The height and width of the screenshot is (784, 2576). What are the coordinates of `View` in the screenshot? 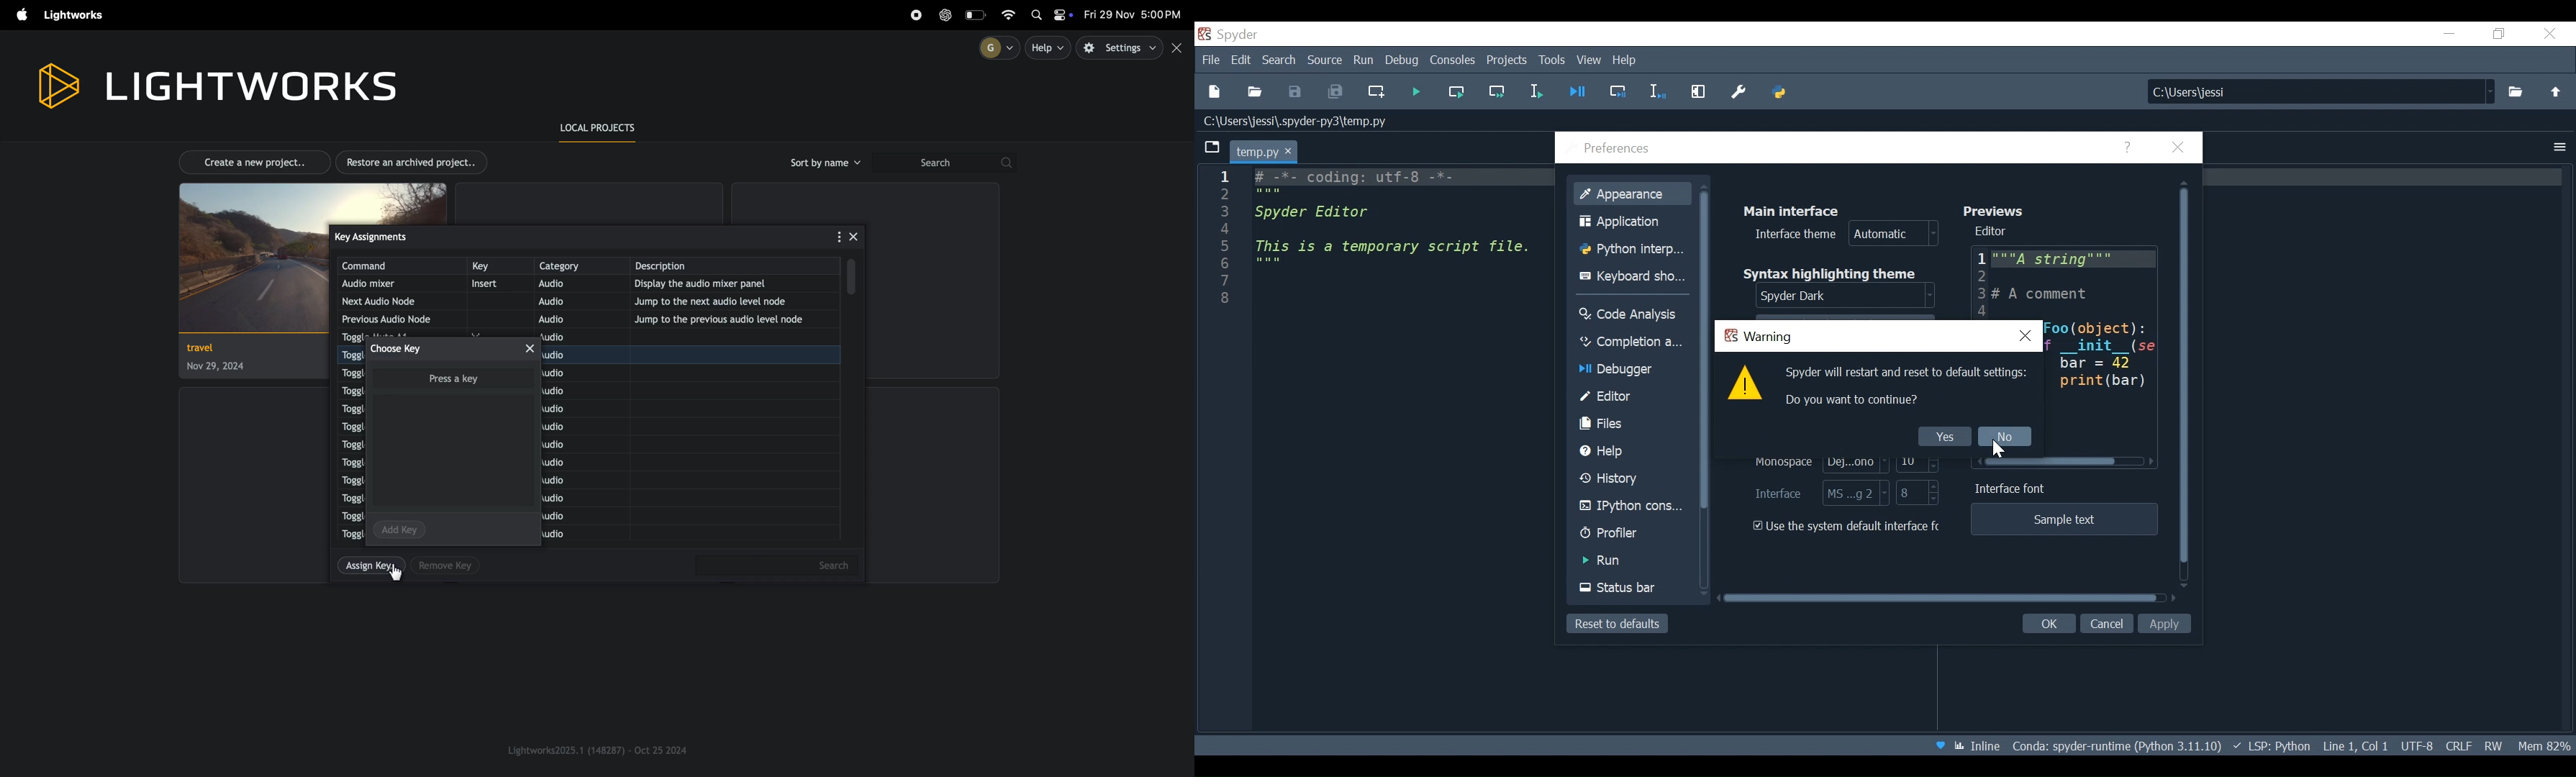 It's located at (1590, 60).